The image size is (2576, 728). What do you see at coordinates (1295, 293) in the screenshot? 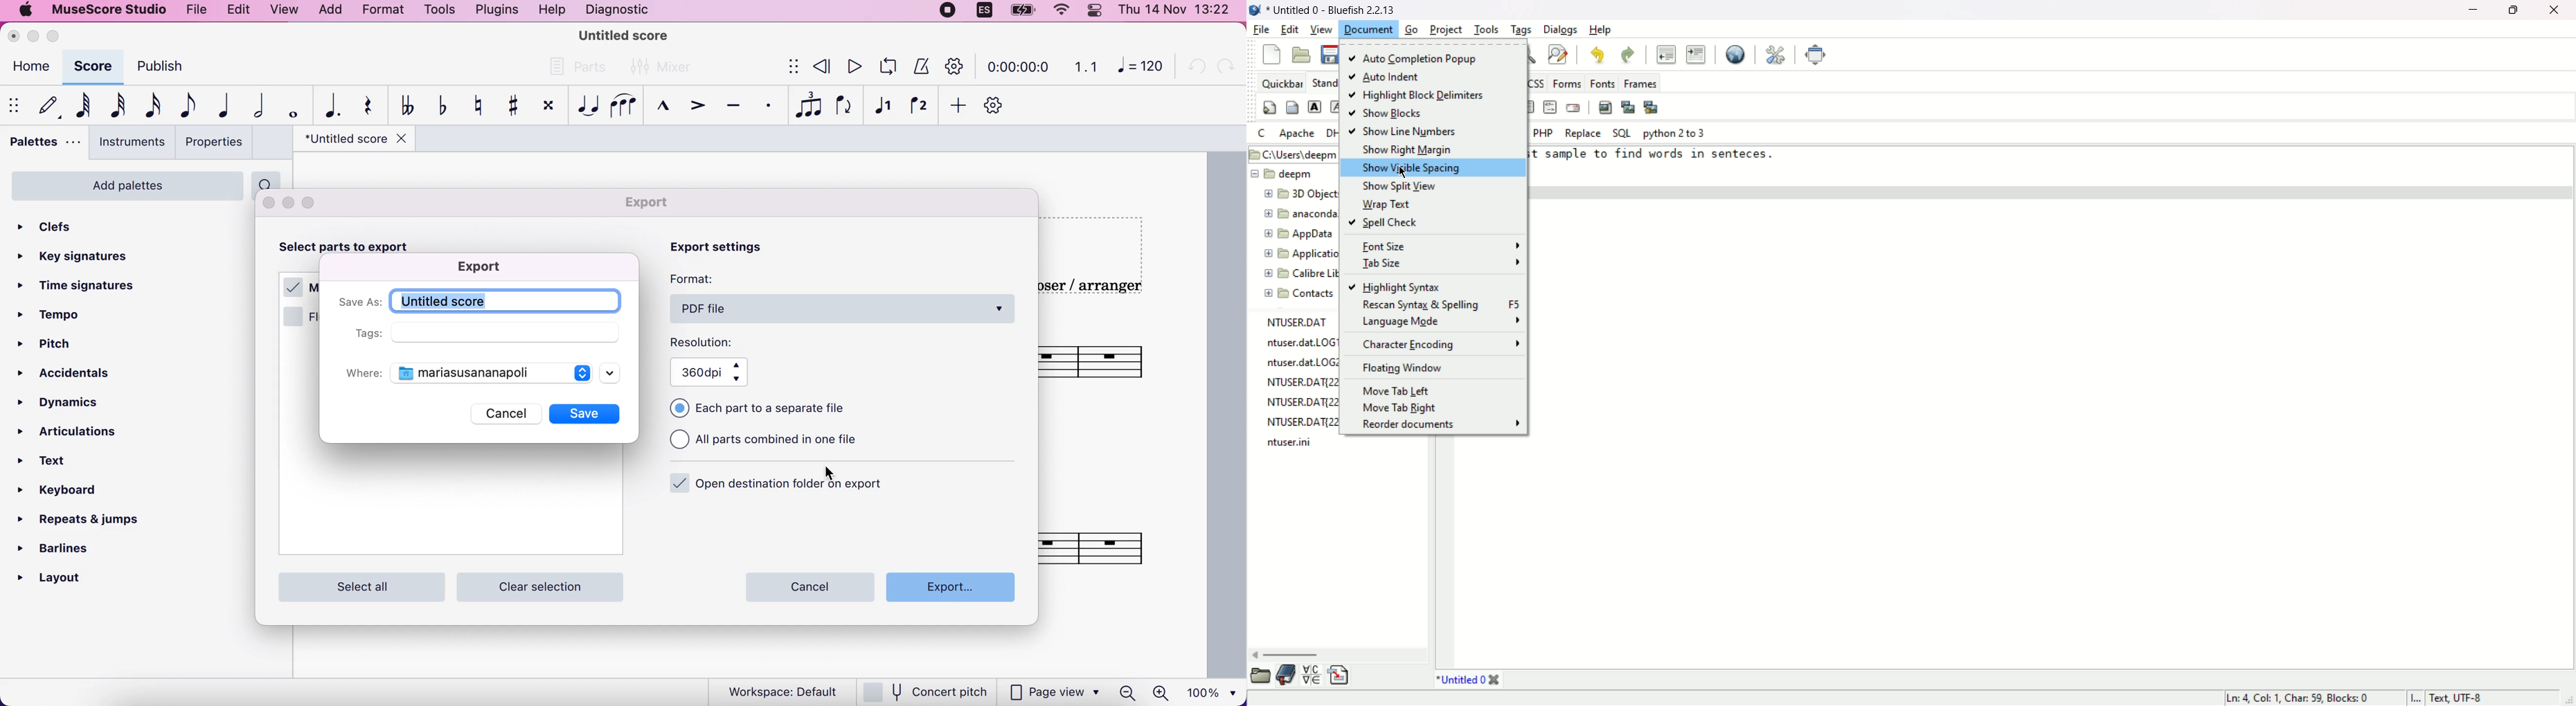
I see `Contacts` at bounding box center [1295, 293].